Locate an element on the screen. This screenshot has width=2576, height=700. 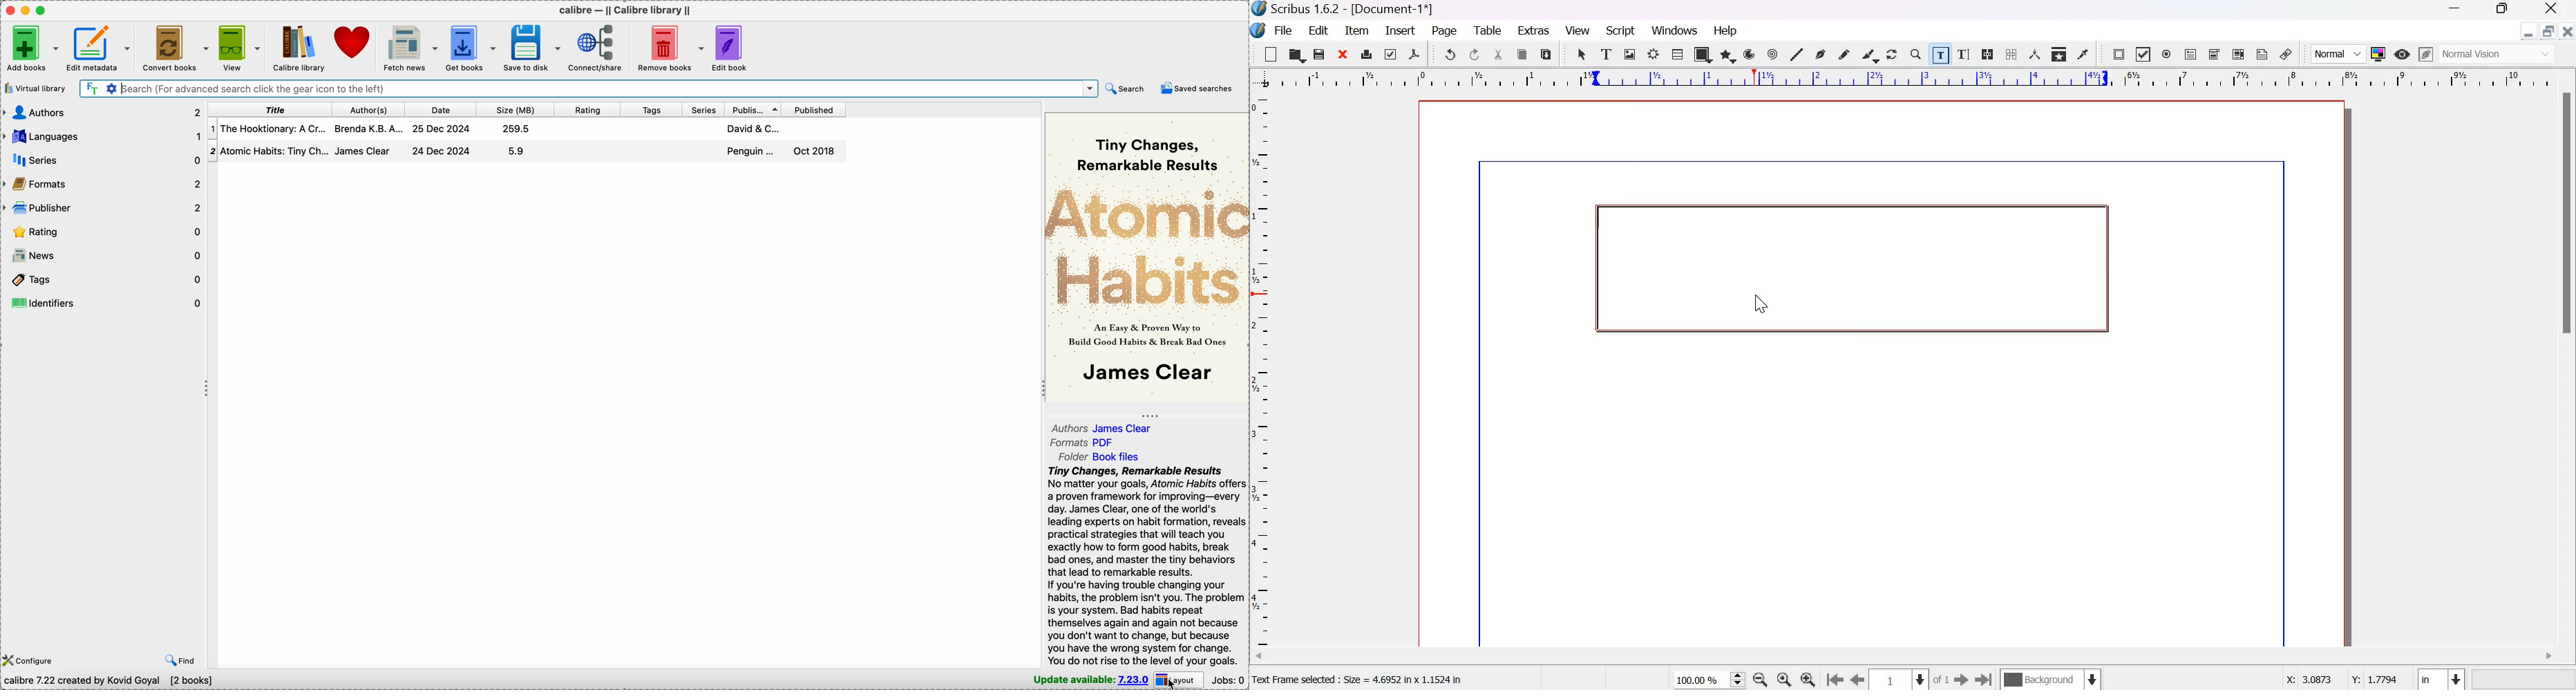
render frame is located at coordinates (1654, 54).